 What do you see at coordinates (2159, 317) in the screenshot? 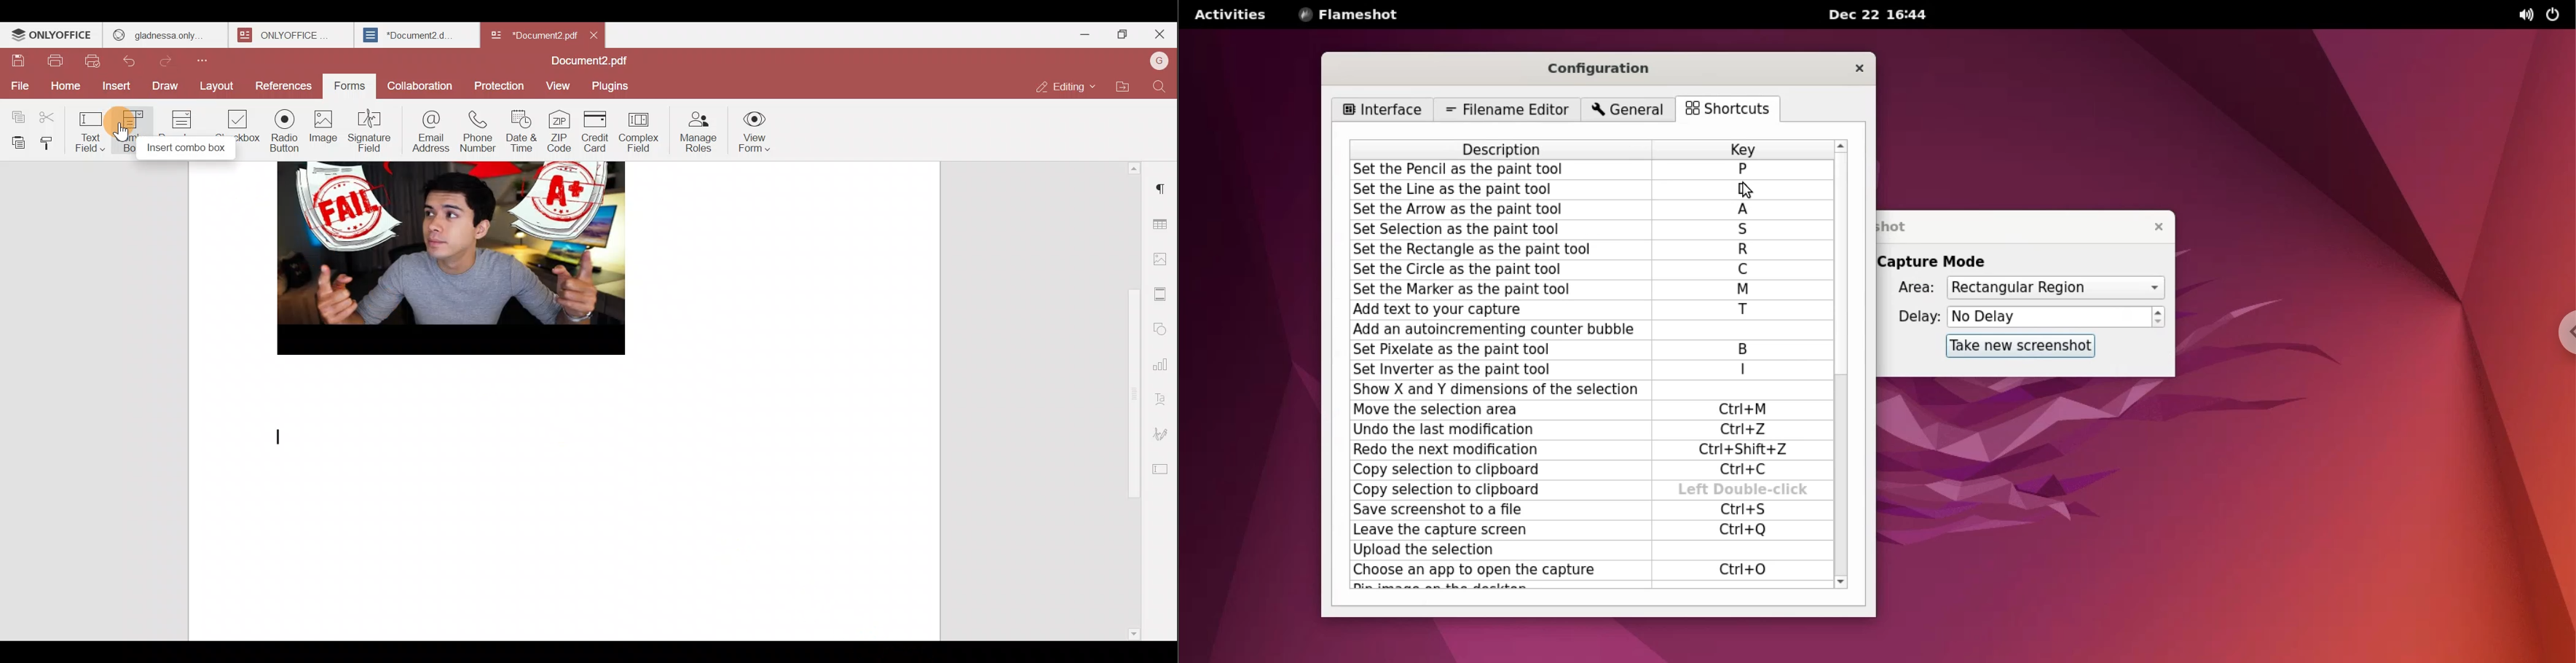
I see `increment or decrement delay ` at bounding box center [2159, 317].